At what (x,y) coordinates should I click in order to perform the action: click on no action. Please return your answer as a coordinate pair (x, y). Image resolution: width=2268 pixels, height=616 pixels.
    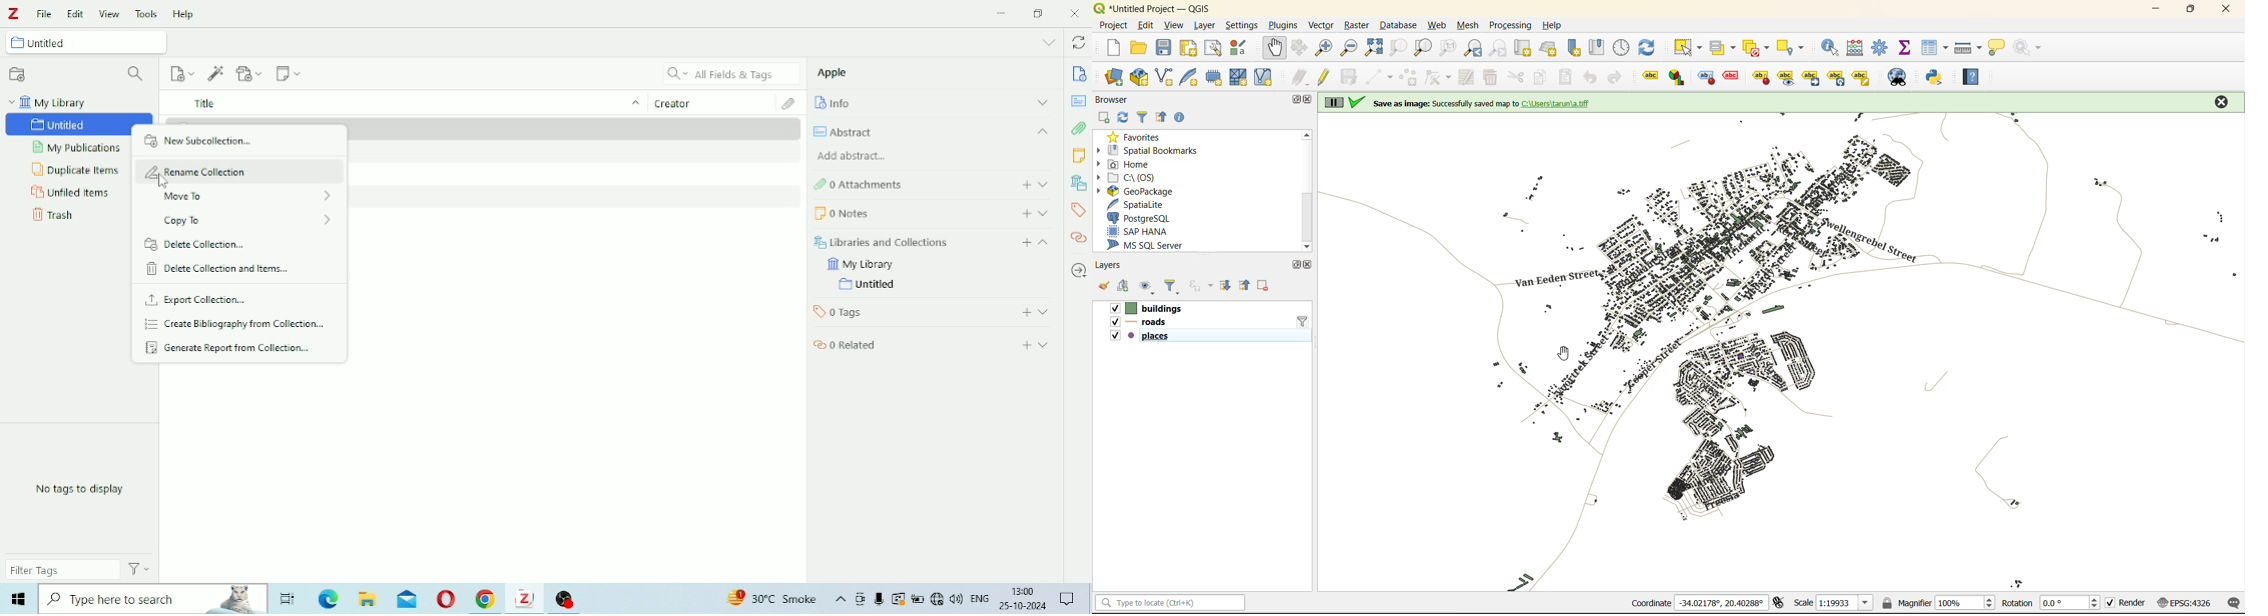
    Looking at the image, I should click on (2030, 47).